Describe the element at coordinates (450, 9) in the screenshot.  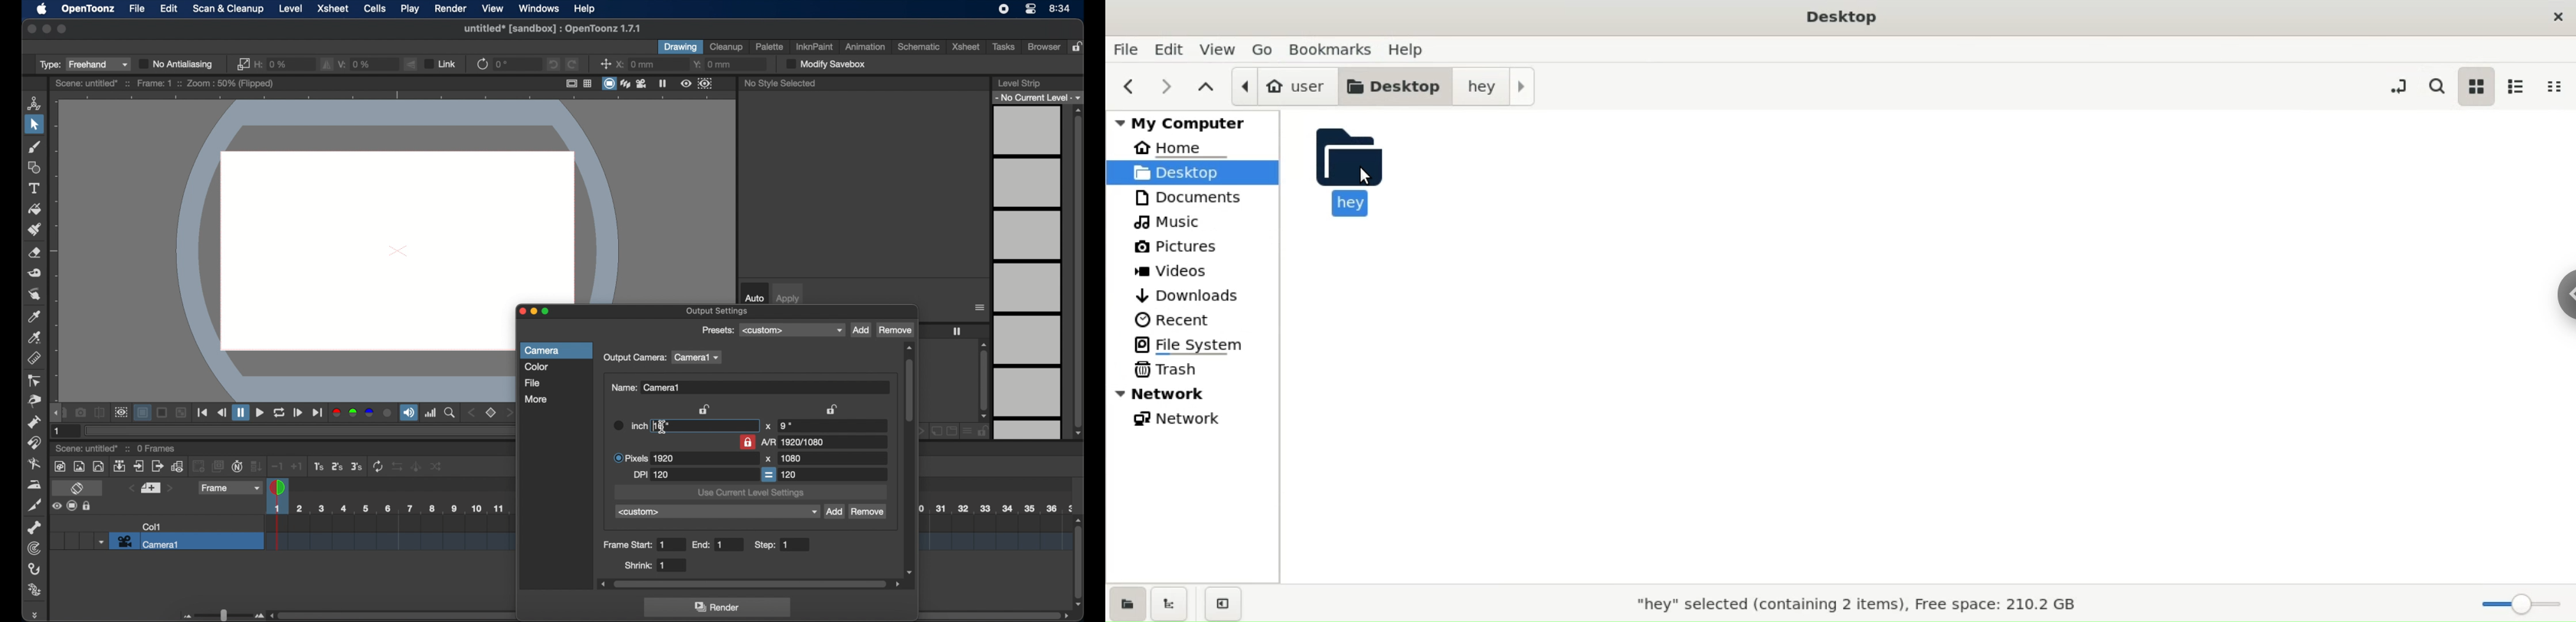
I see `render` at that location.